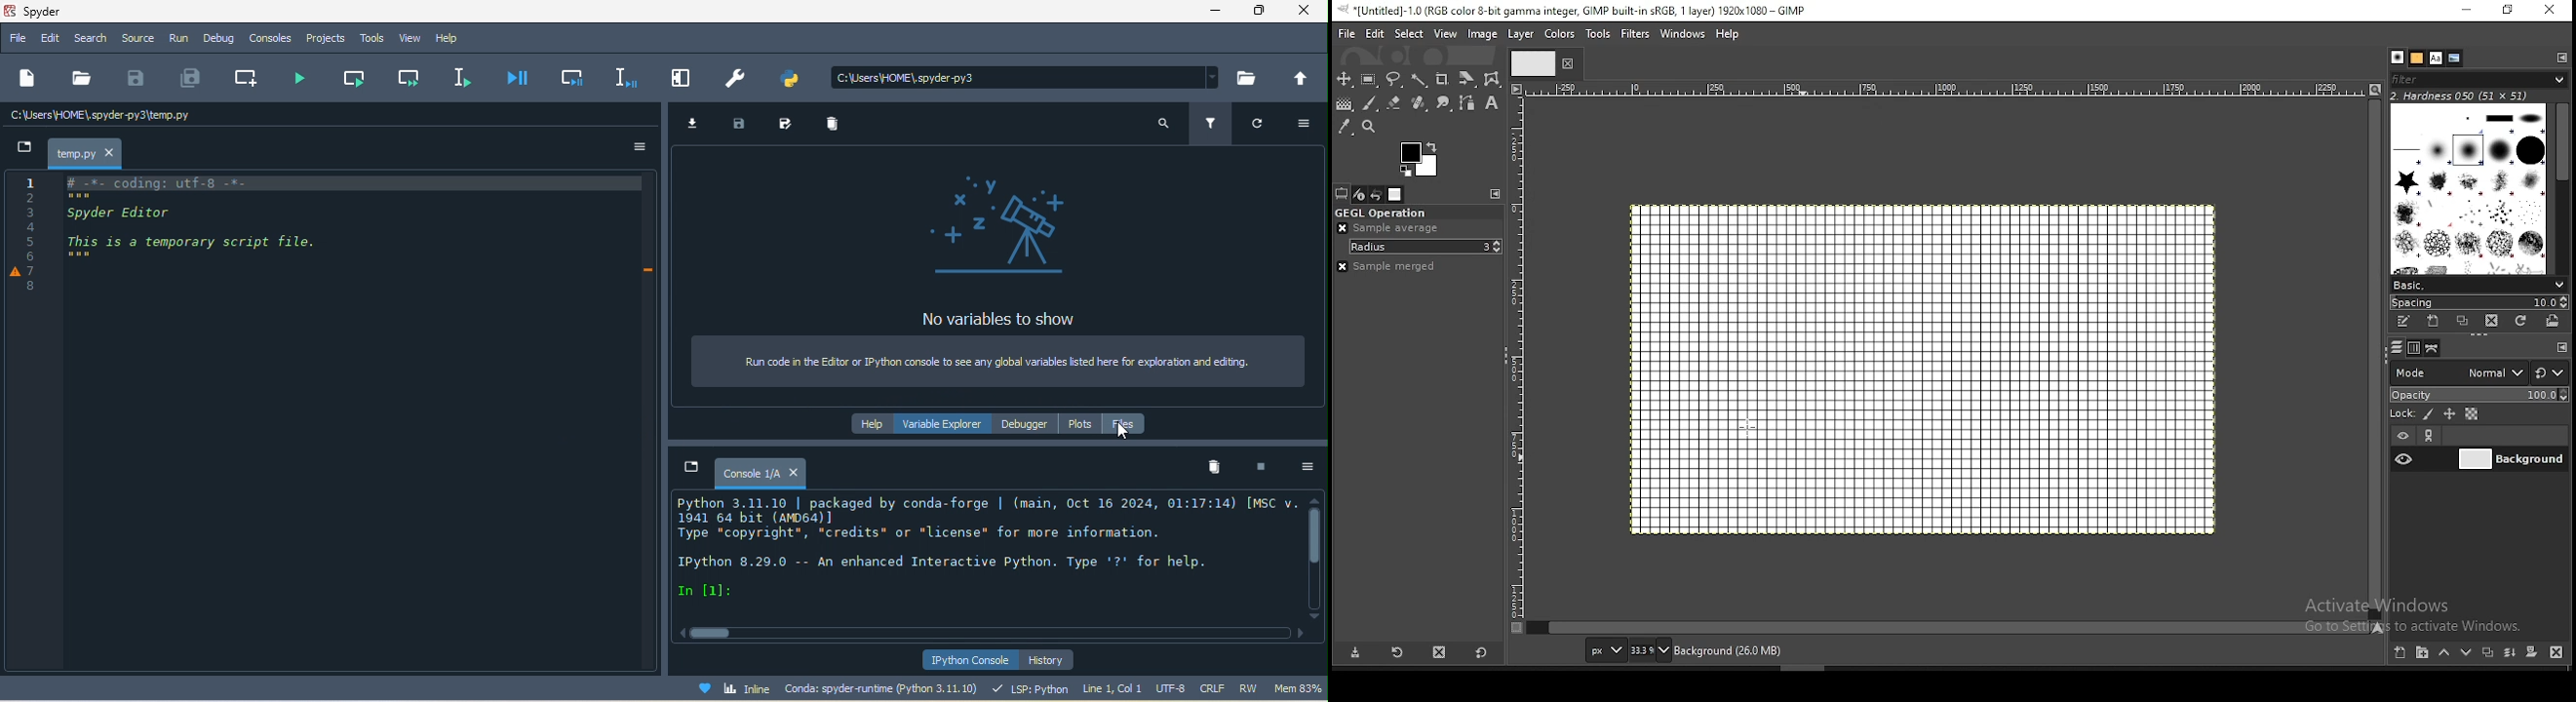 The image size is (2576, 728). What do you see at coordinates (2428, 414) in the screenshot?
I see `lock pixels` at bounding box center [2428, 414].